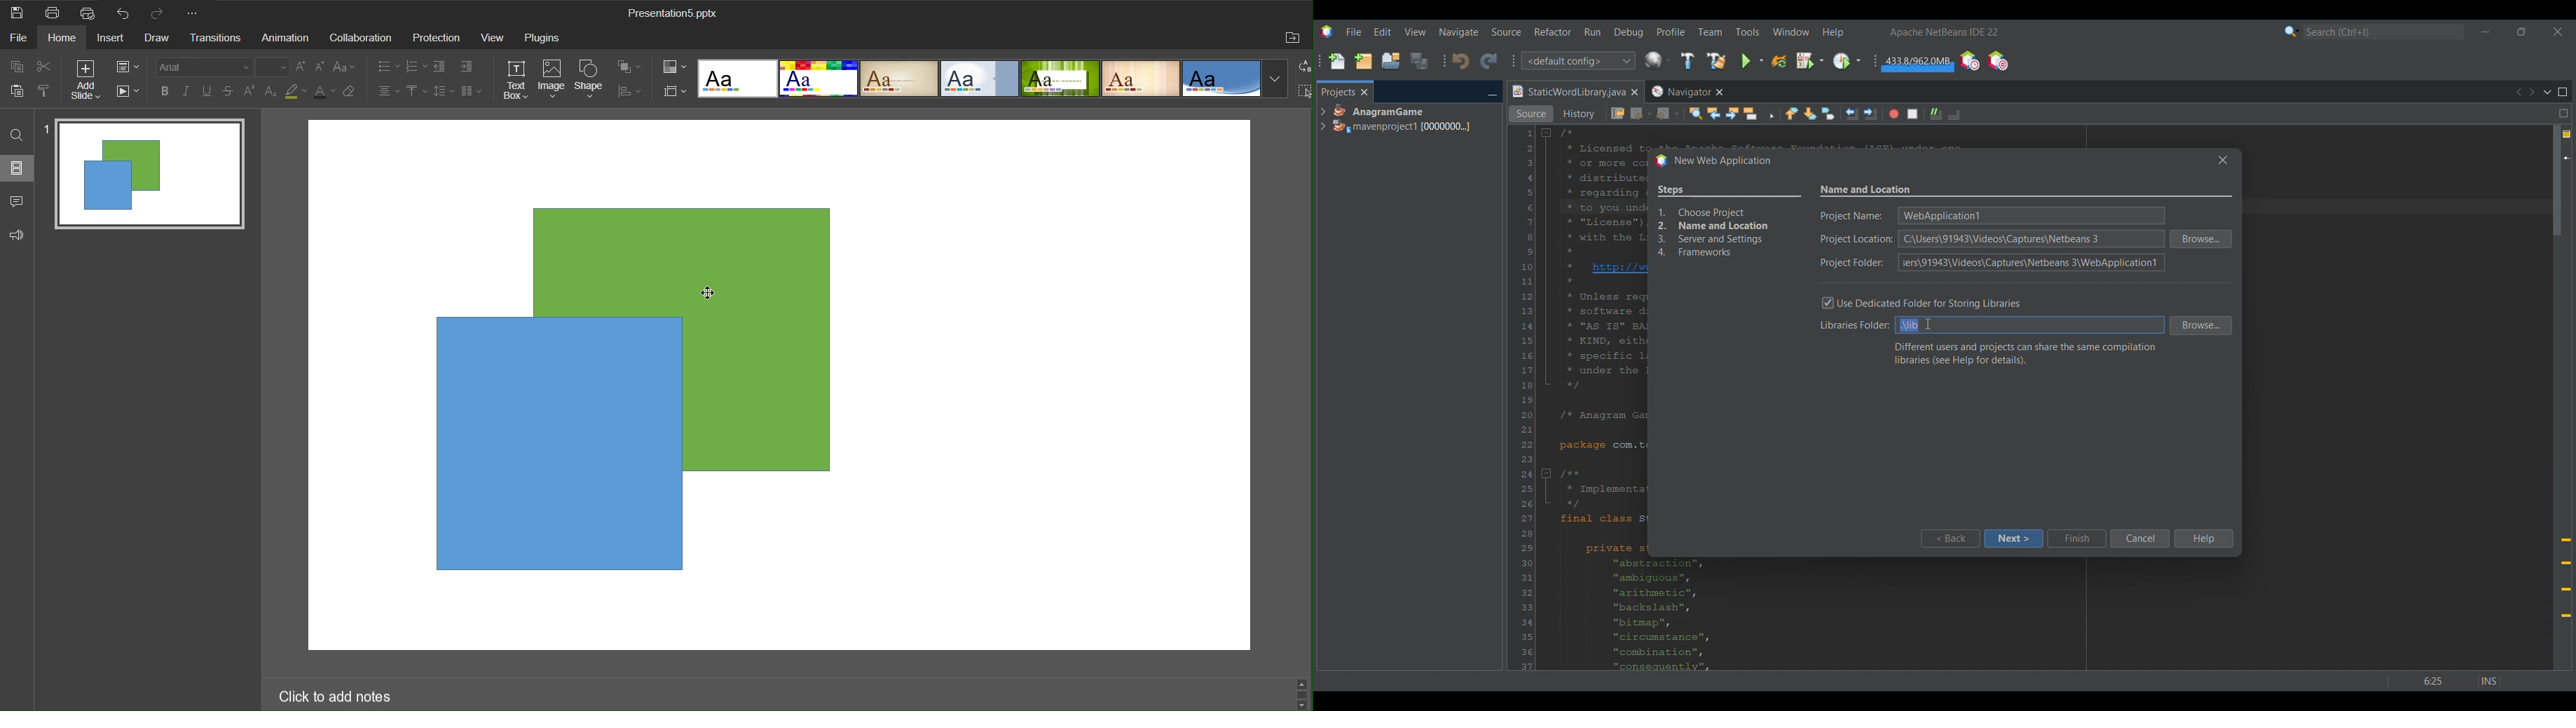 Image resolution: width=2576 pixels, height=728 pixels. What do you see at coordinates (321, 67) in the screenshot?
I see `decrease font size` at bounding box center [321, 67].